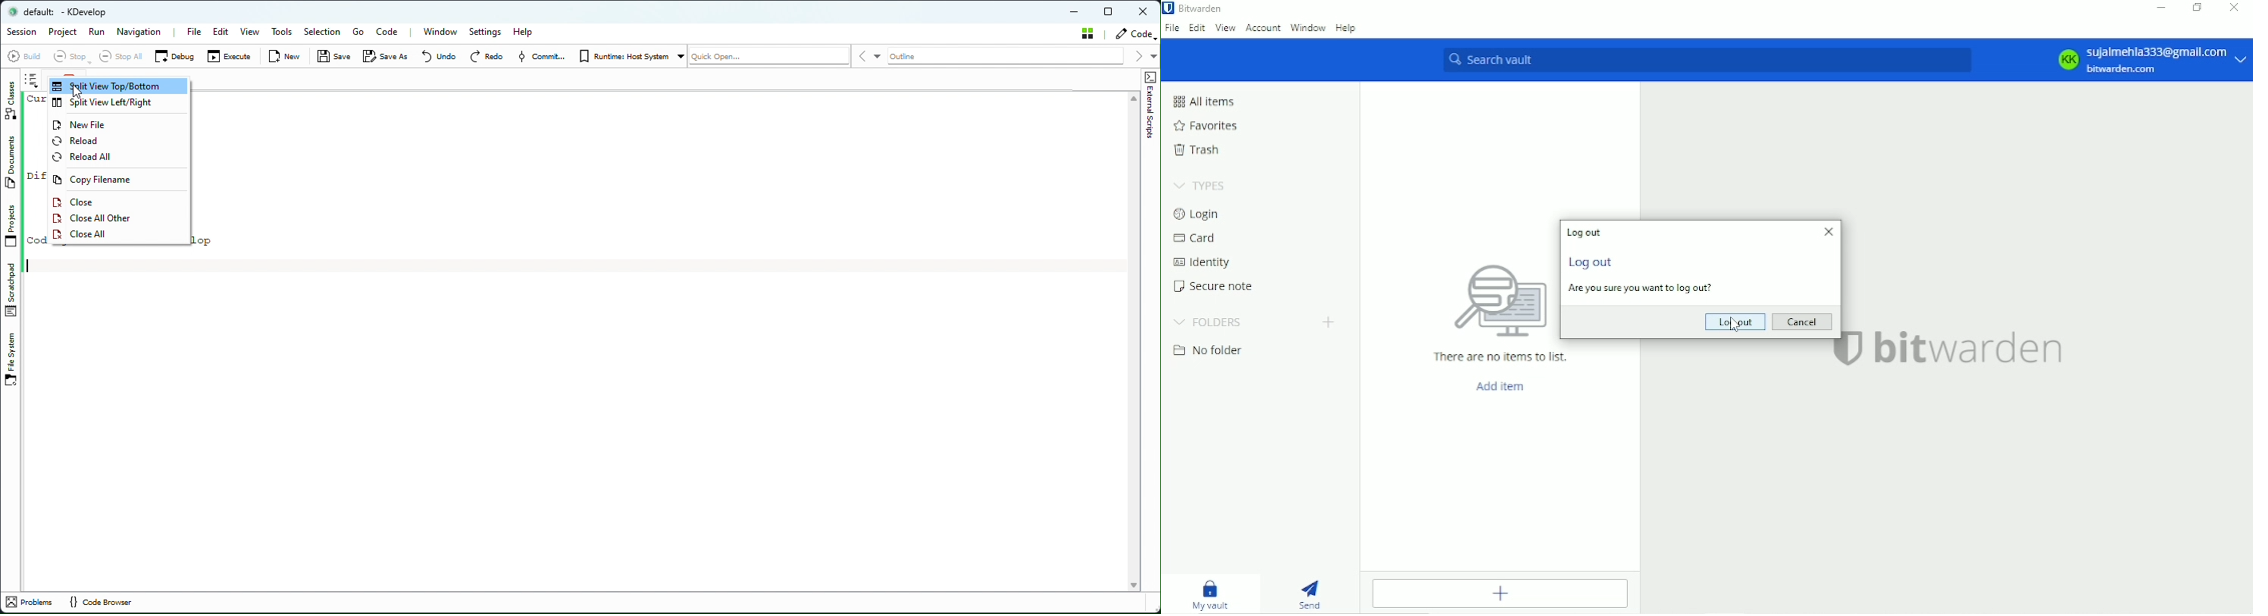  Describe the element at coordinates (27, 58) in the screenshot. I see `Build` at that location.